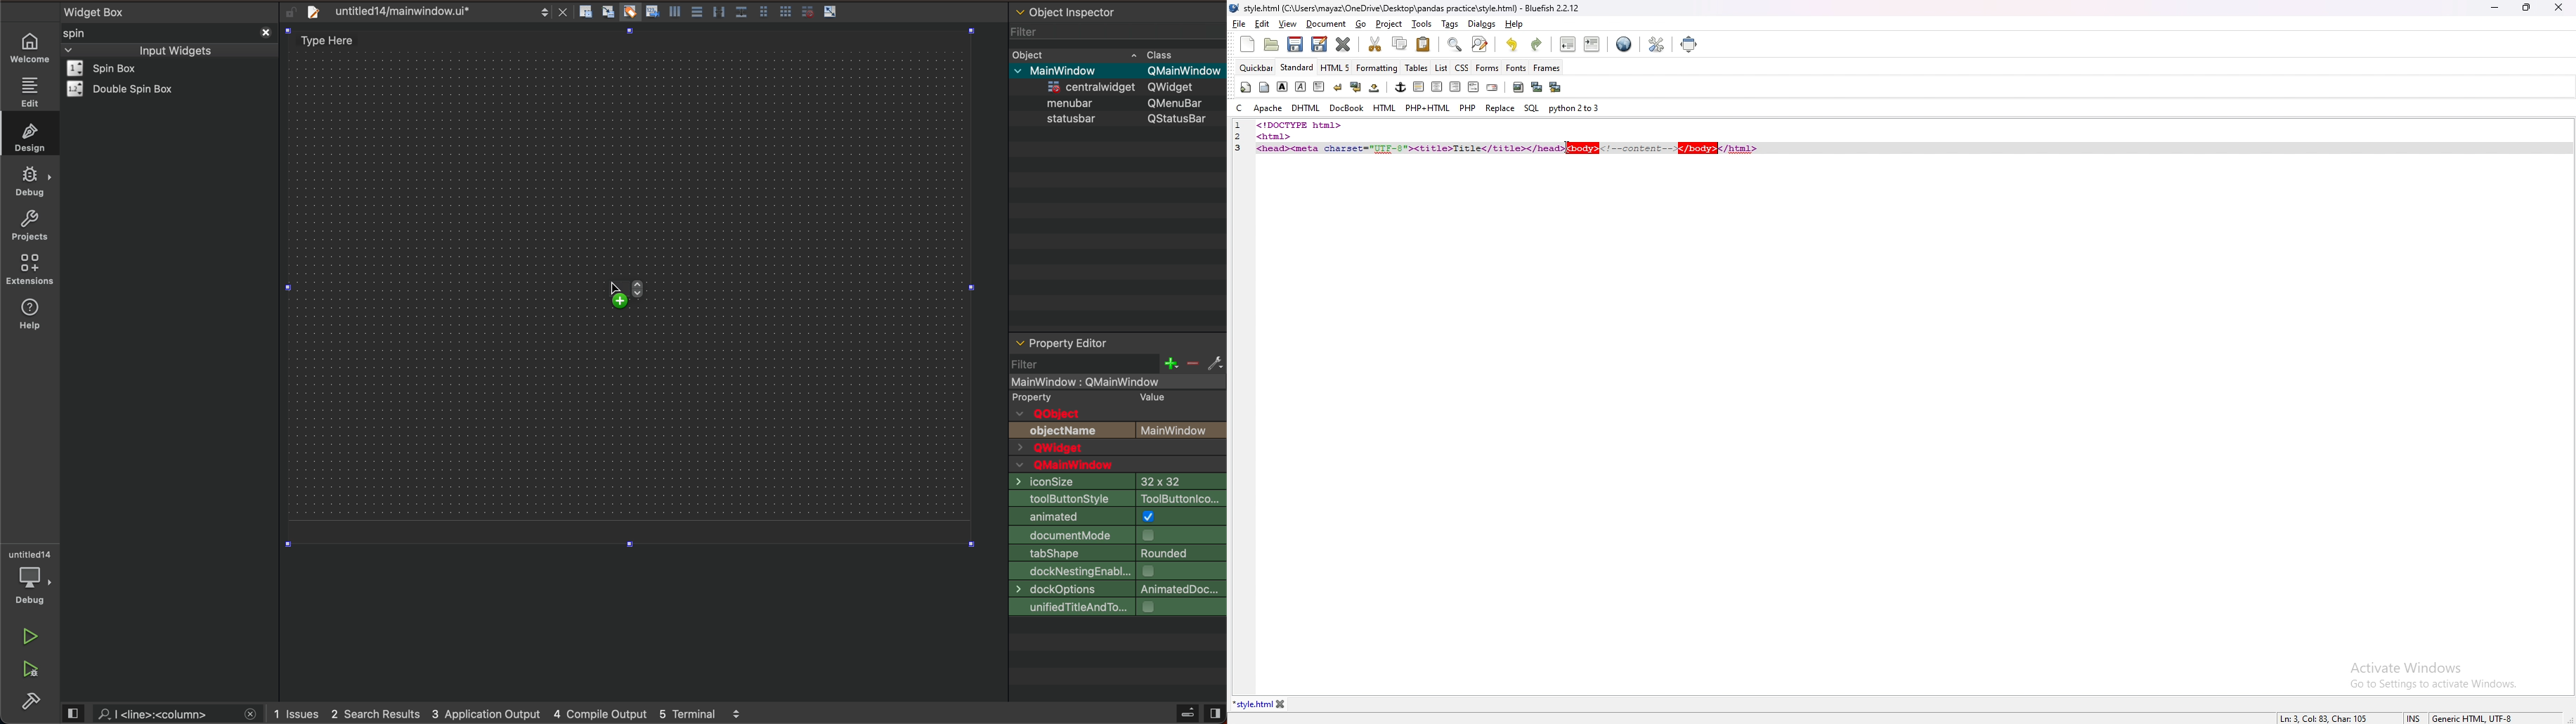 The width and height of the screenshot is (2576, 728). Describe the element at coordinates (1390, 24) in the screenshot. I see `project` at that location.